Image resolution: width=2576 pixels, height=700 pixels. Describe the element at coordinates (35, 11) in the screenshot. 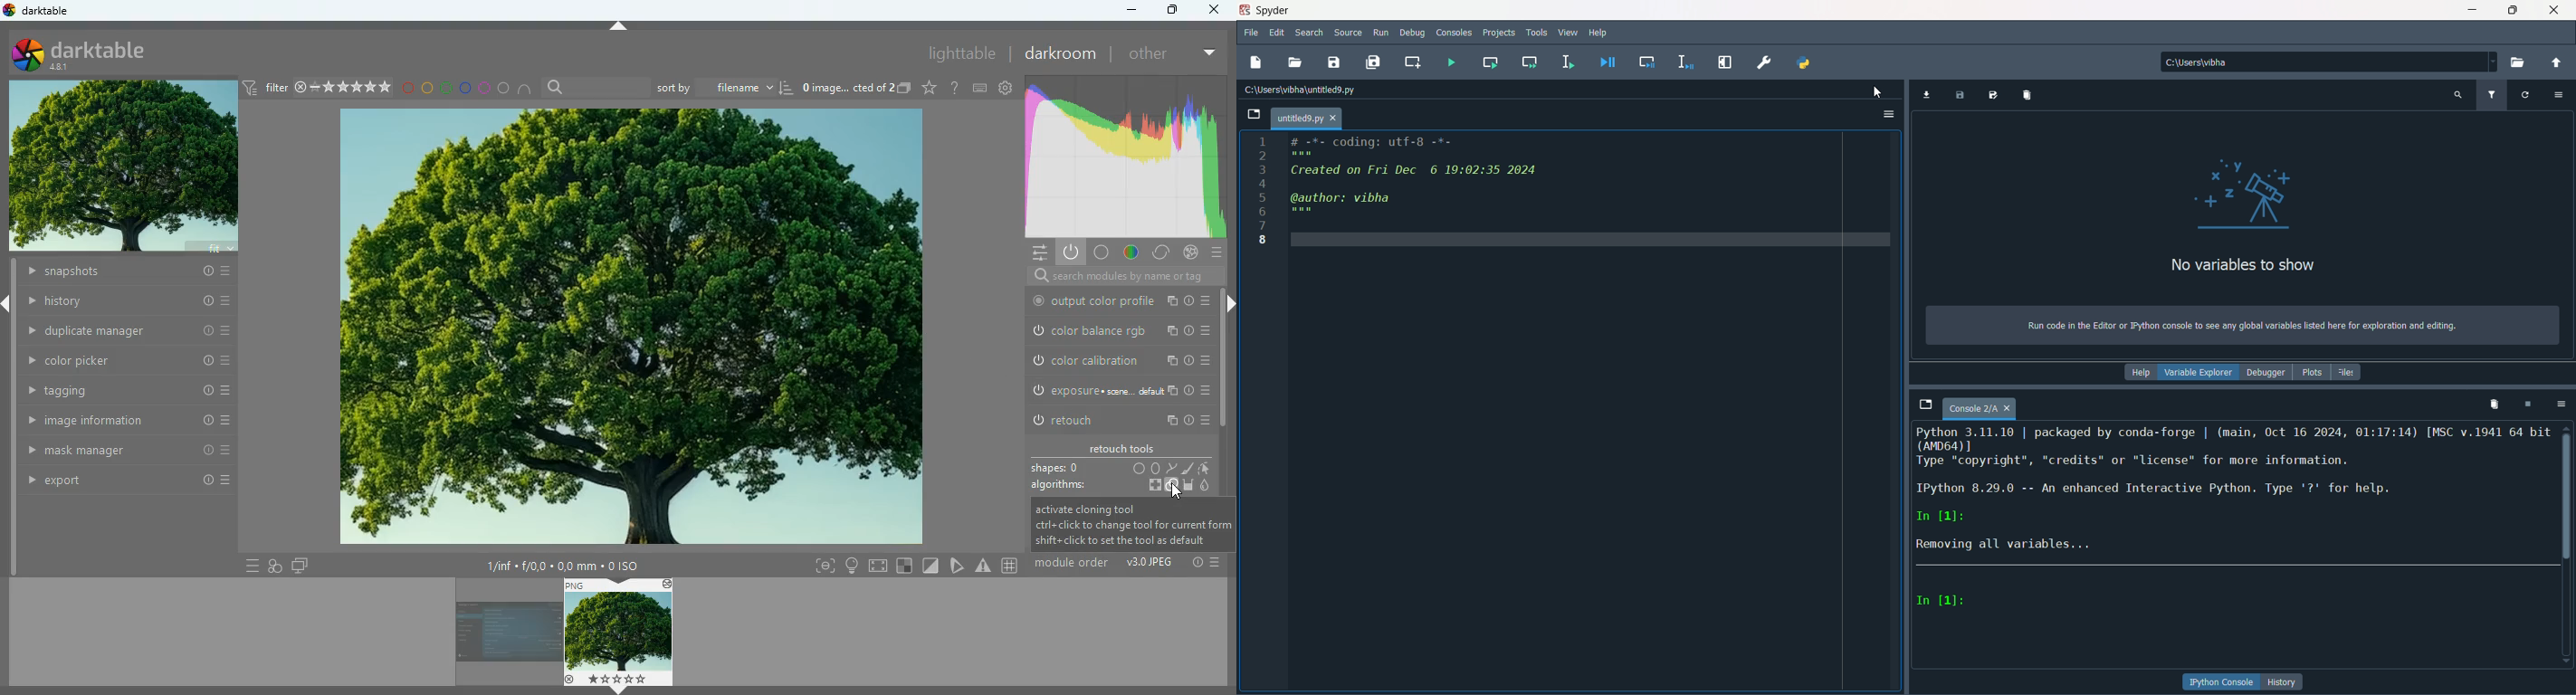

I see `darktable/logo` at that location.